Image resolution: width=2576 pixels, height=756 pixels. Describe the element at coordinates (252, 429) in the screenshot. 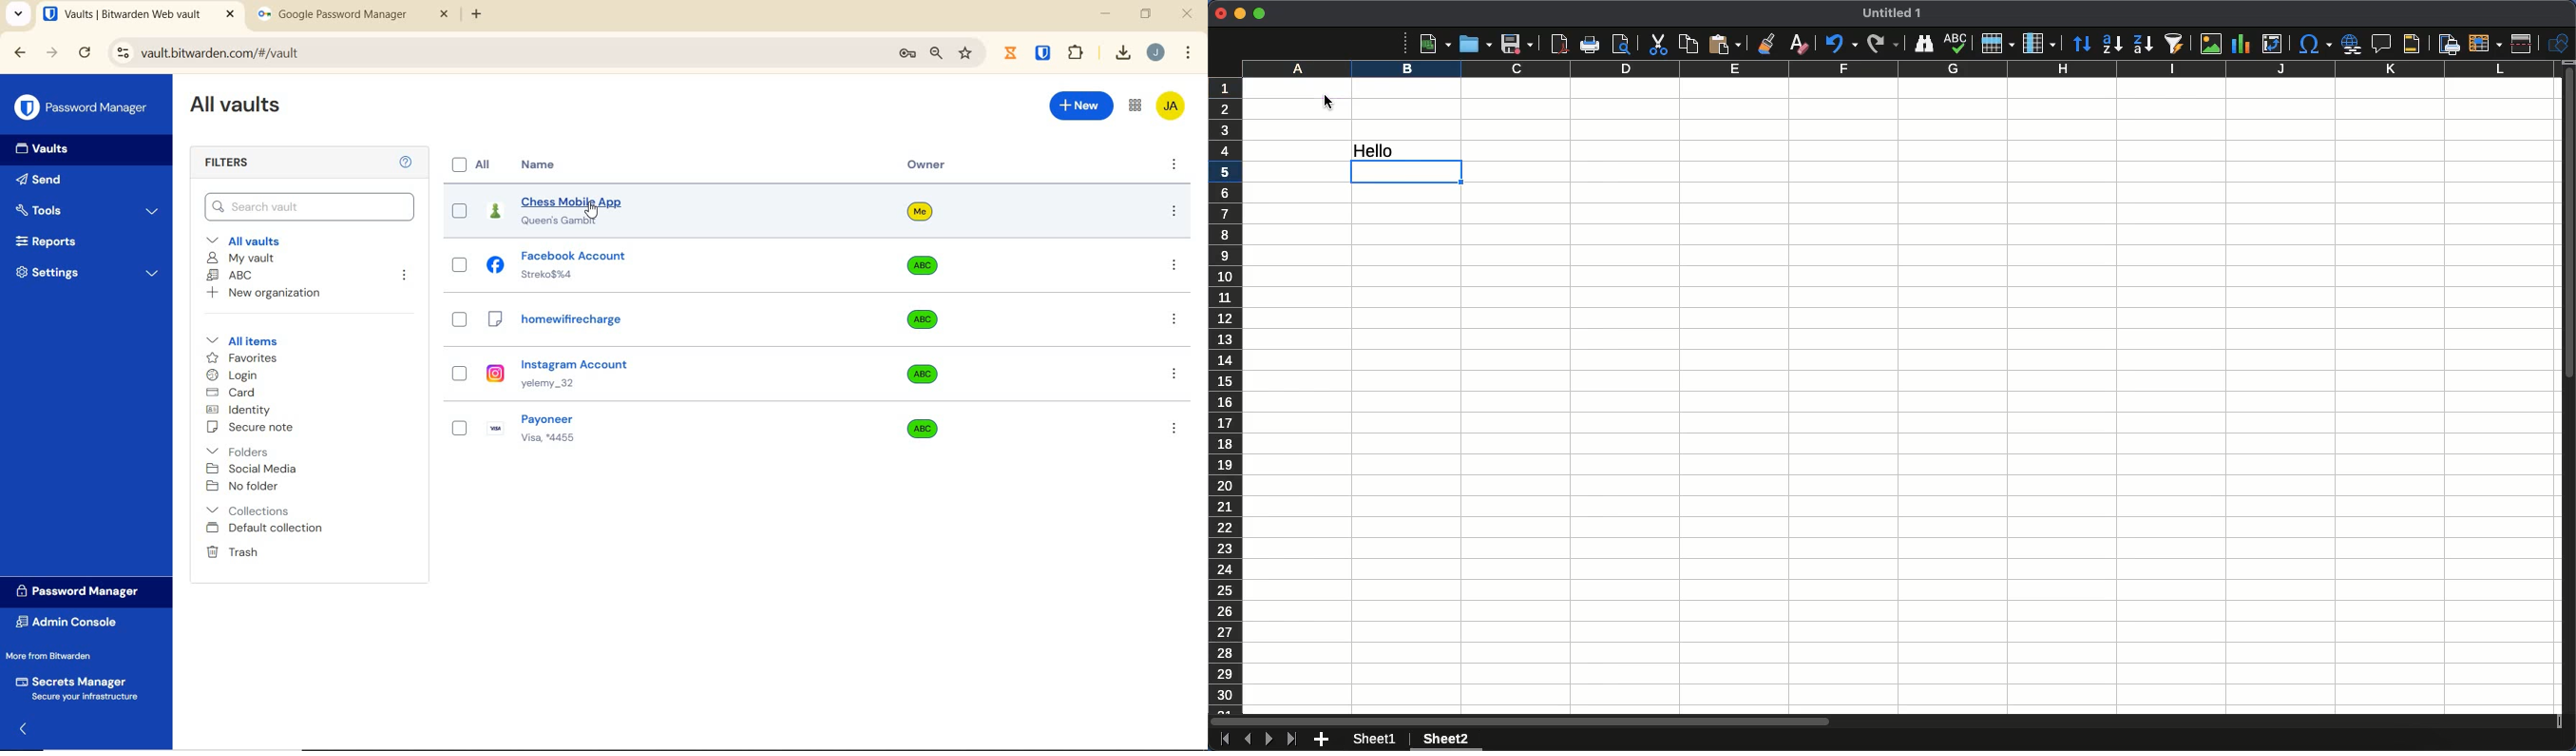

I see `secure note` at that location.